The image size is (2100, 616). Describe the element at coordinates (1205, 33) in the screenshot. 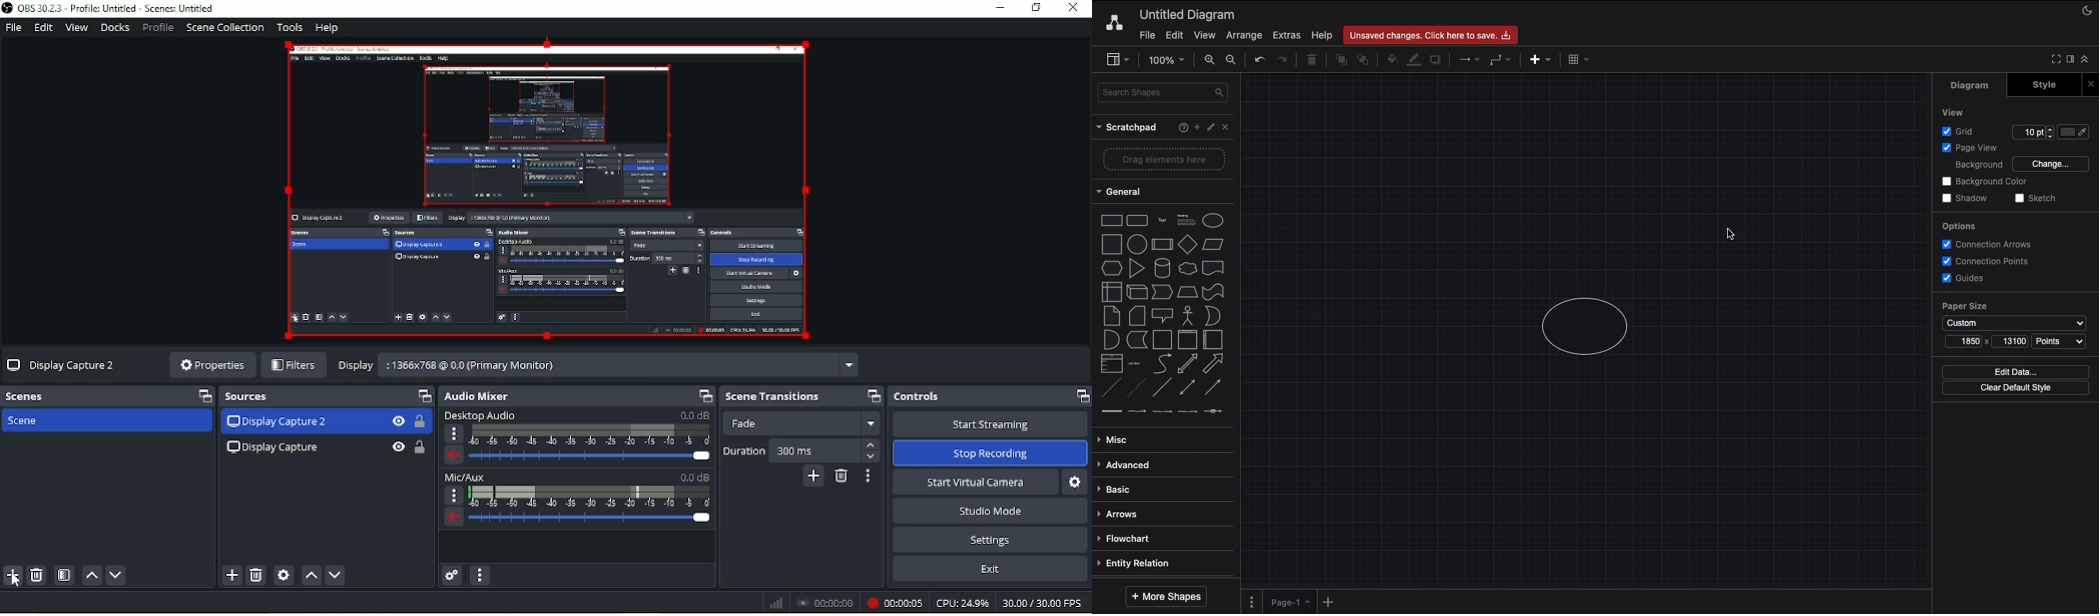

I see `View` at that location.